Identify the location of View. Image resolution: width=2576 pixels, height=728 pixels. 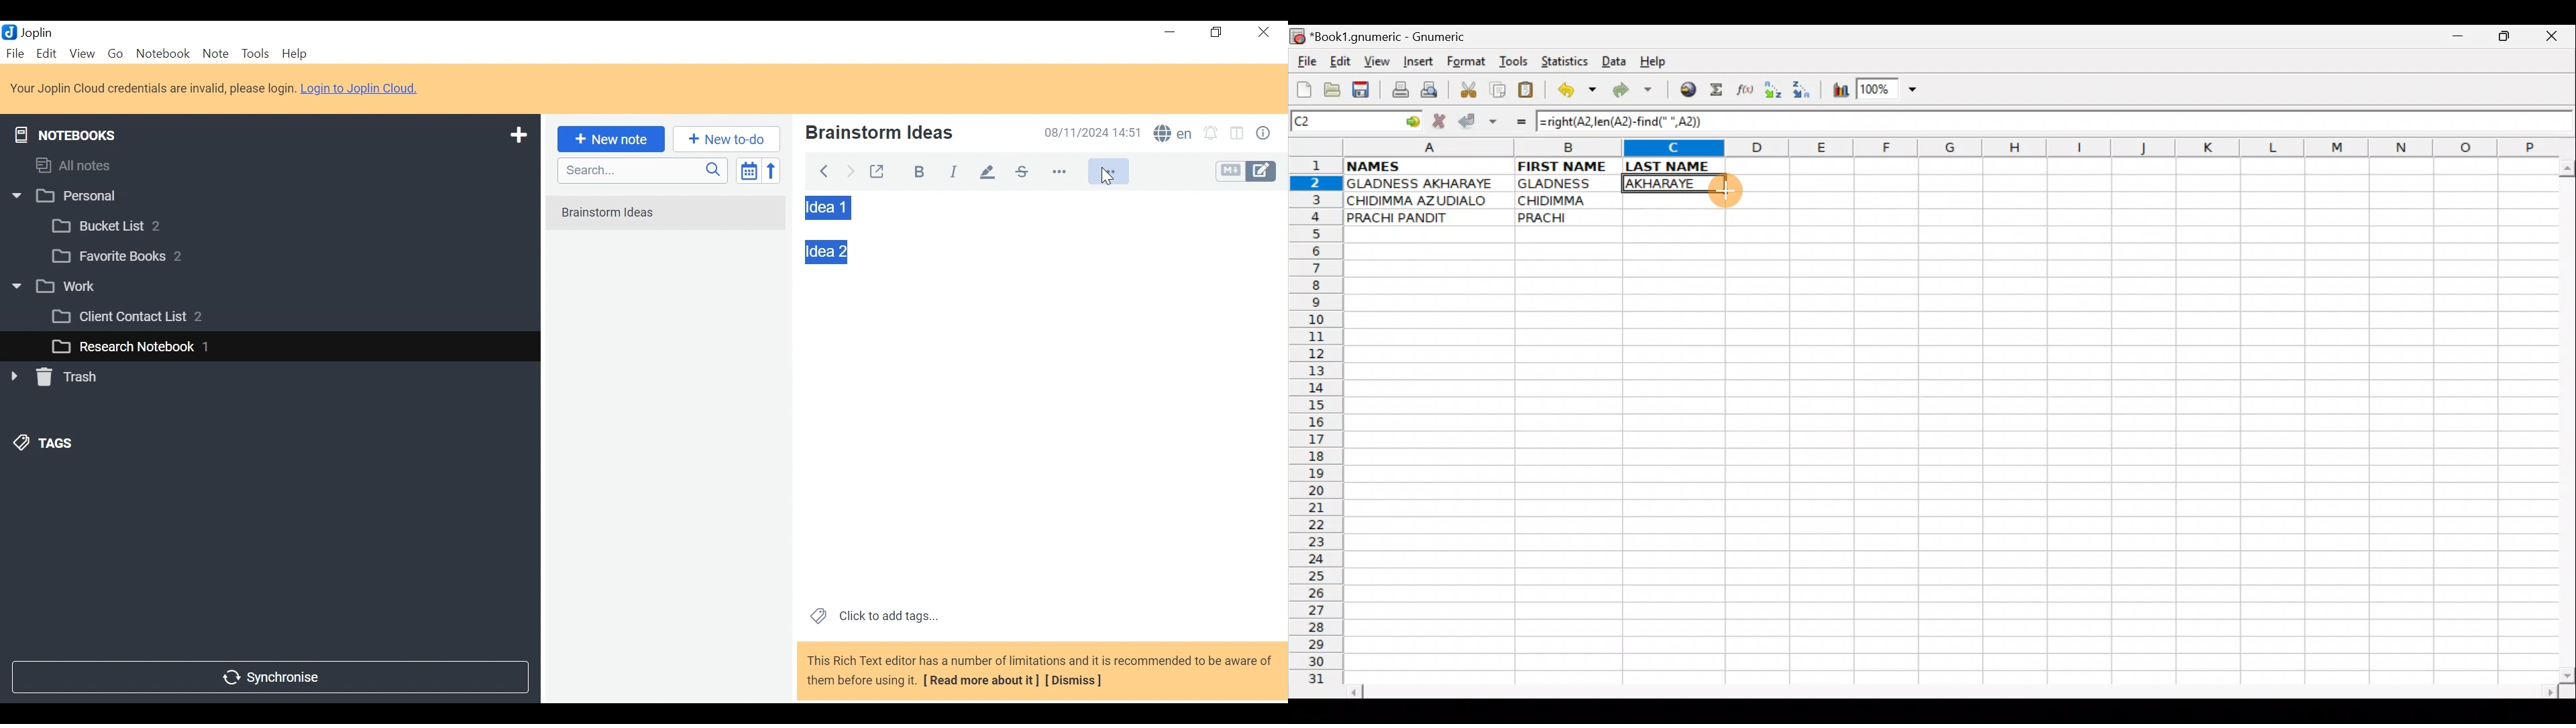
(82, 53).